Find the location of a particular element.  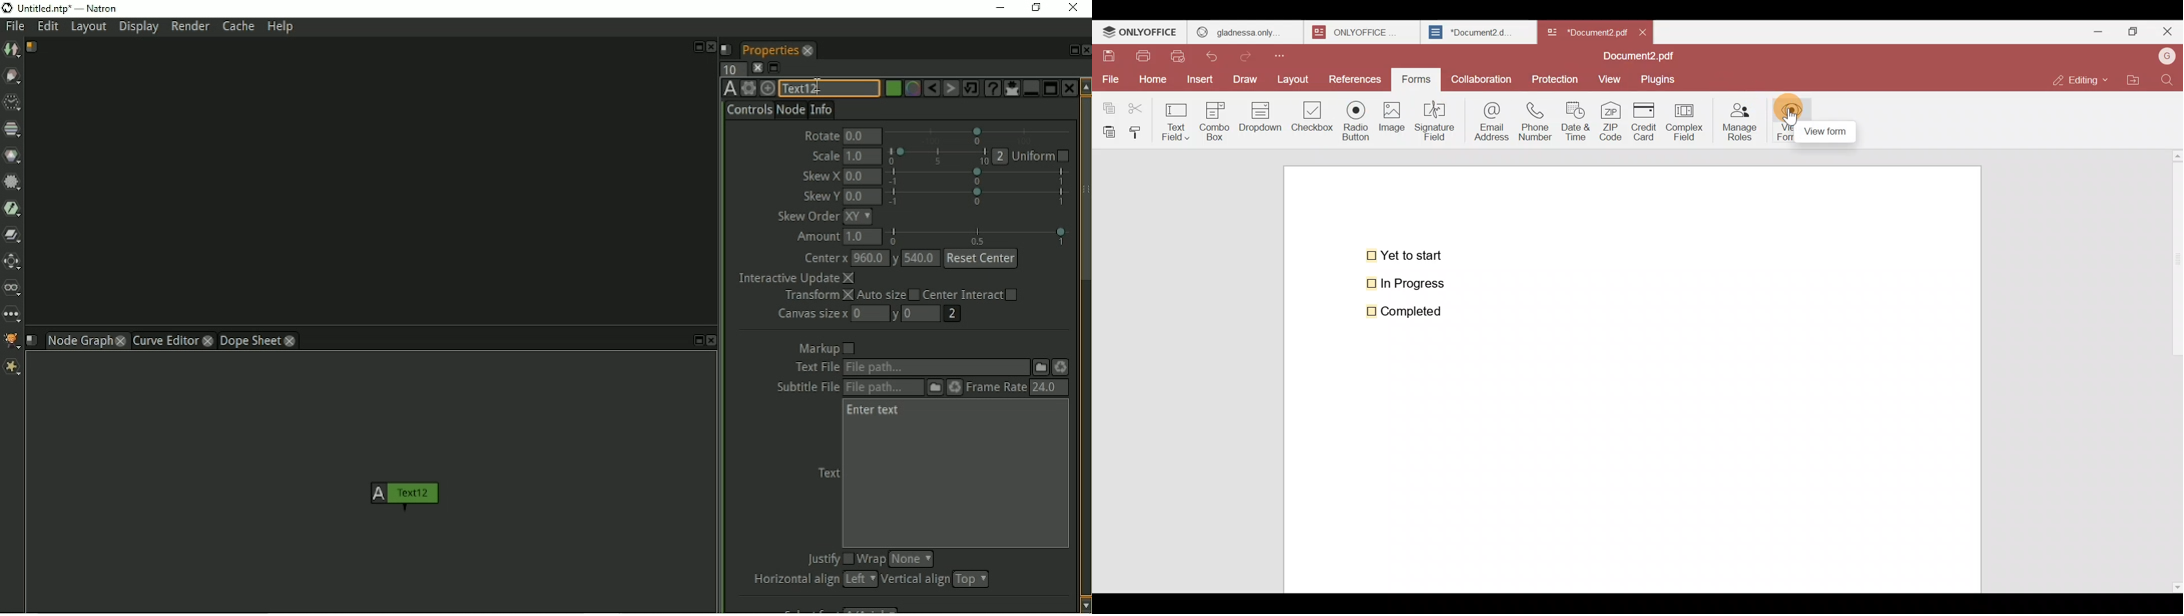

Yet to start is located at coordinates (1407, 254).